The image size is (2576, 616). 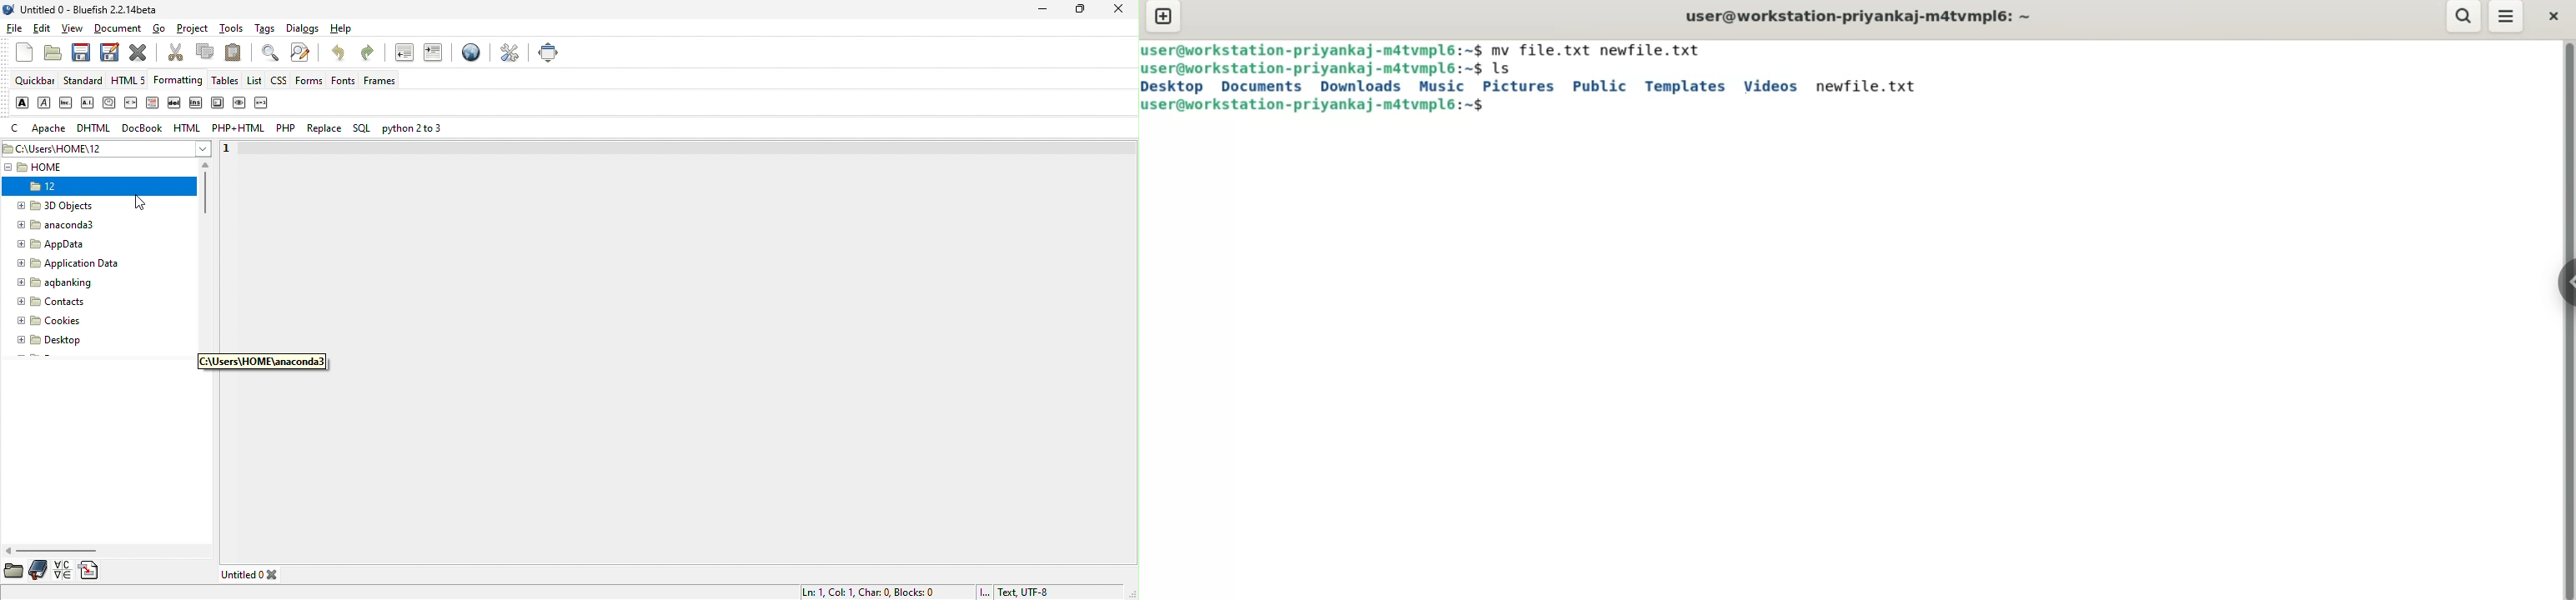 What do you see at coordinates (56, 188) in the screenshot?
I see `12` at bounding box center [56, 188].